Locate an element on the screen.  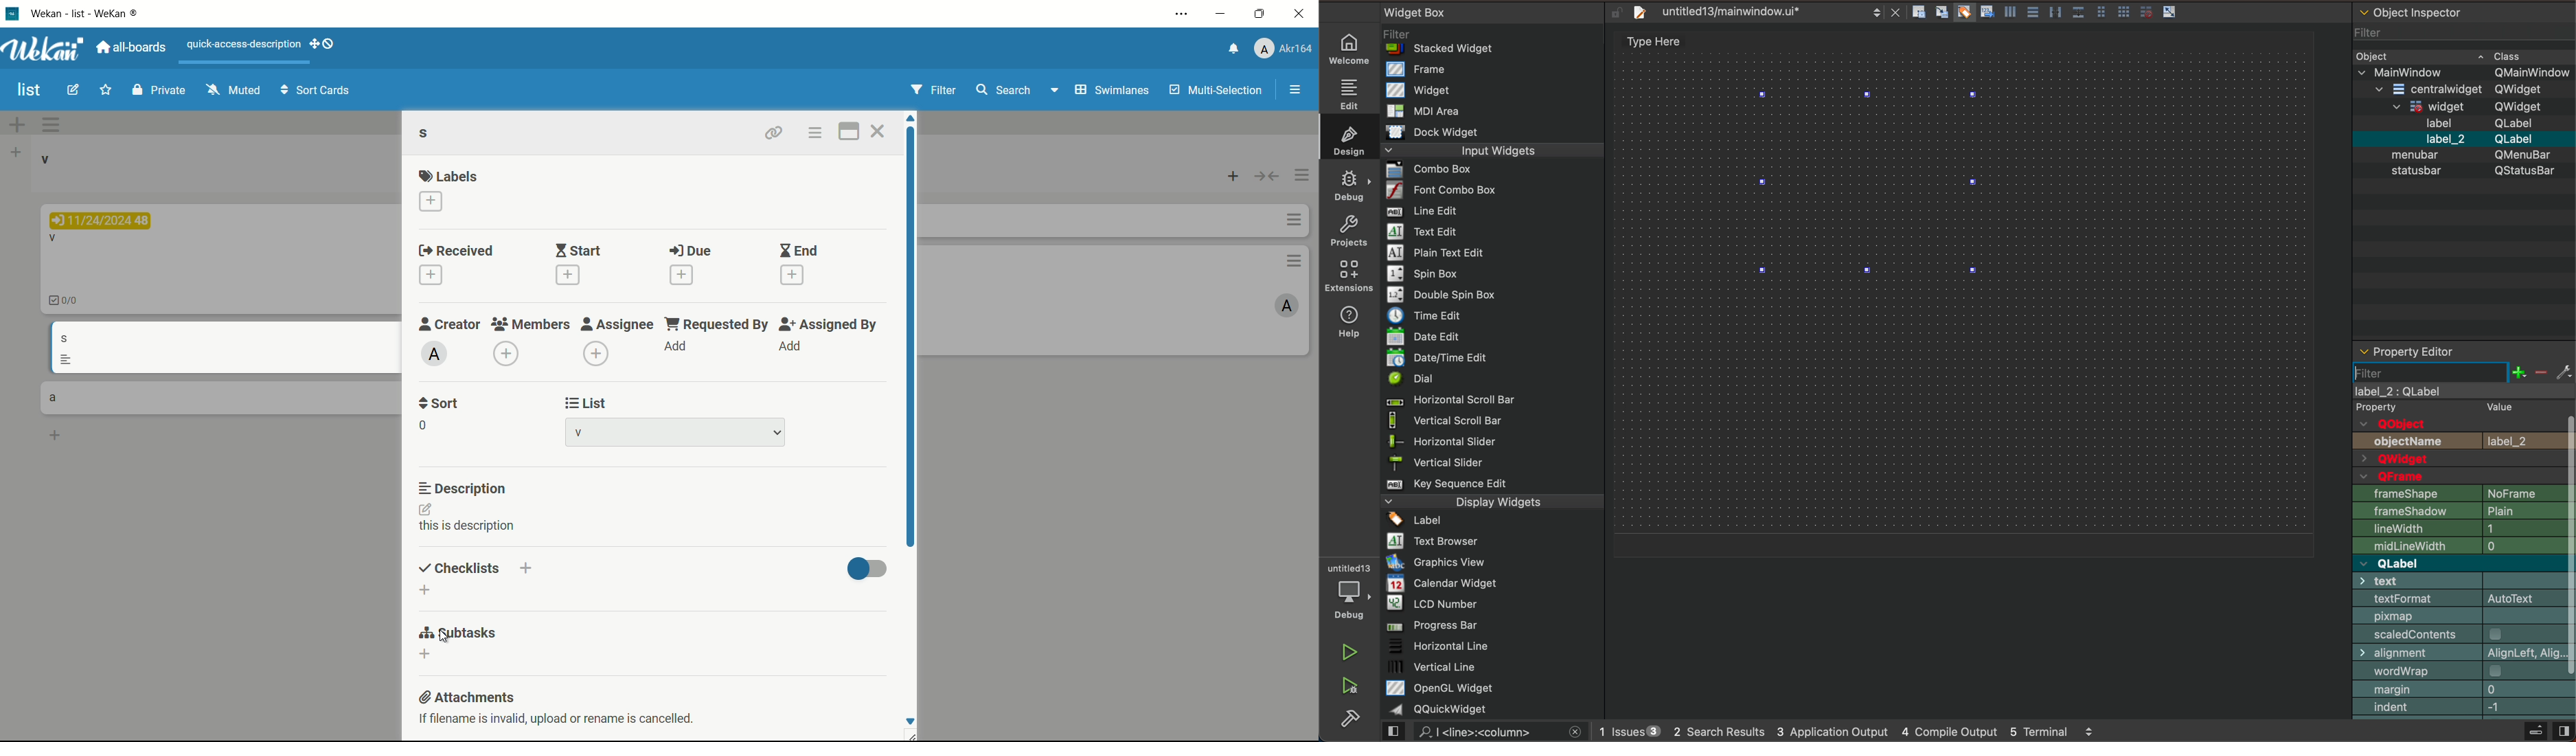
cursor is located at coordinates (443, 638).